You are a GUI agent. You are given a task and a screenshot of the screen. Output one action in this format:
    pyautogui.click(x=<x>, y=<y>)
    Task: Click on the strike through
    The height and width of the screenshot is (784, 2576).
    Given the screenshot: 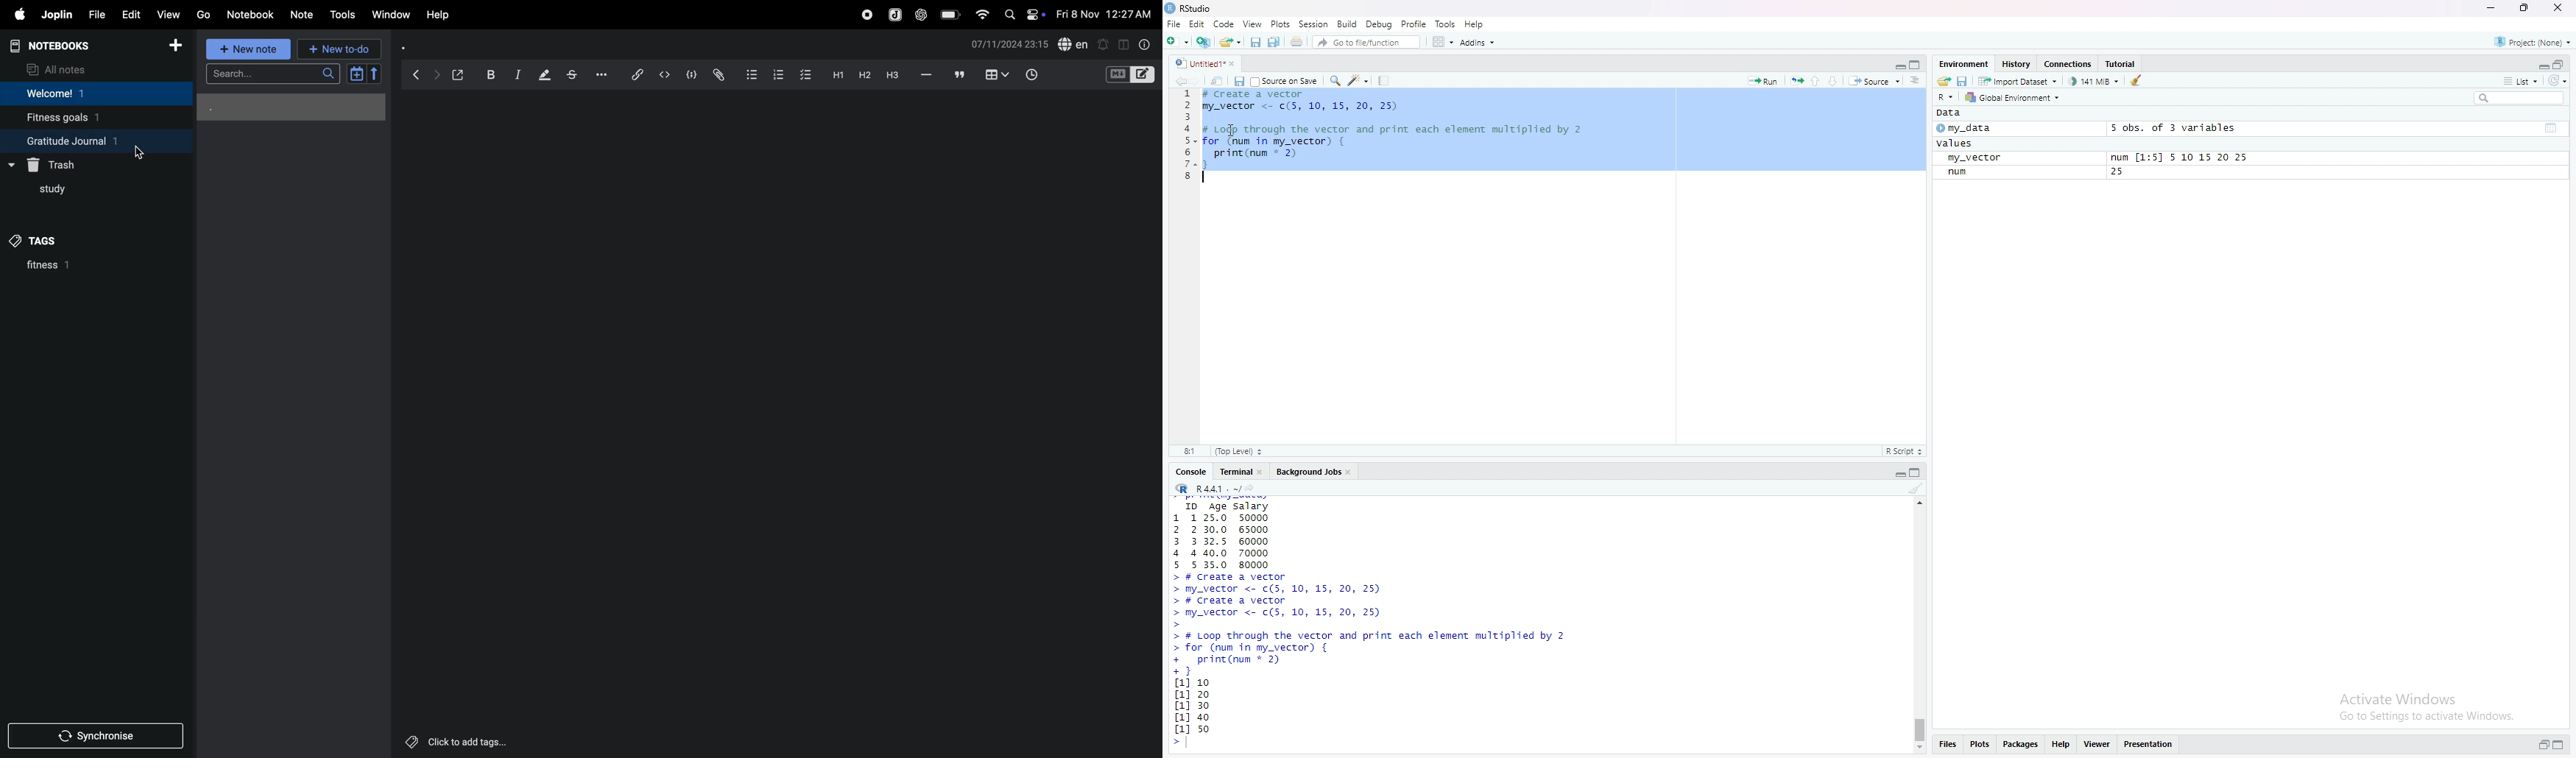 What is the action you would take?
    pyautogui.click(x=576, y=75)
    